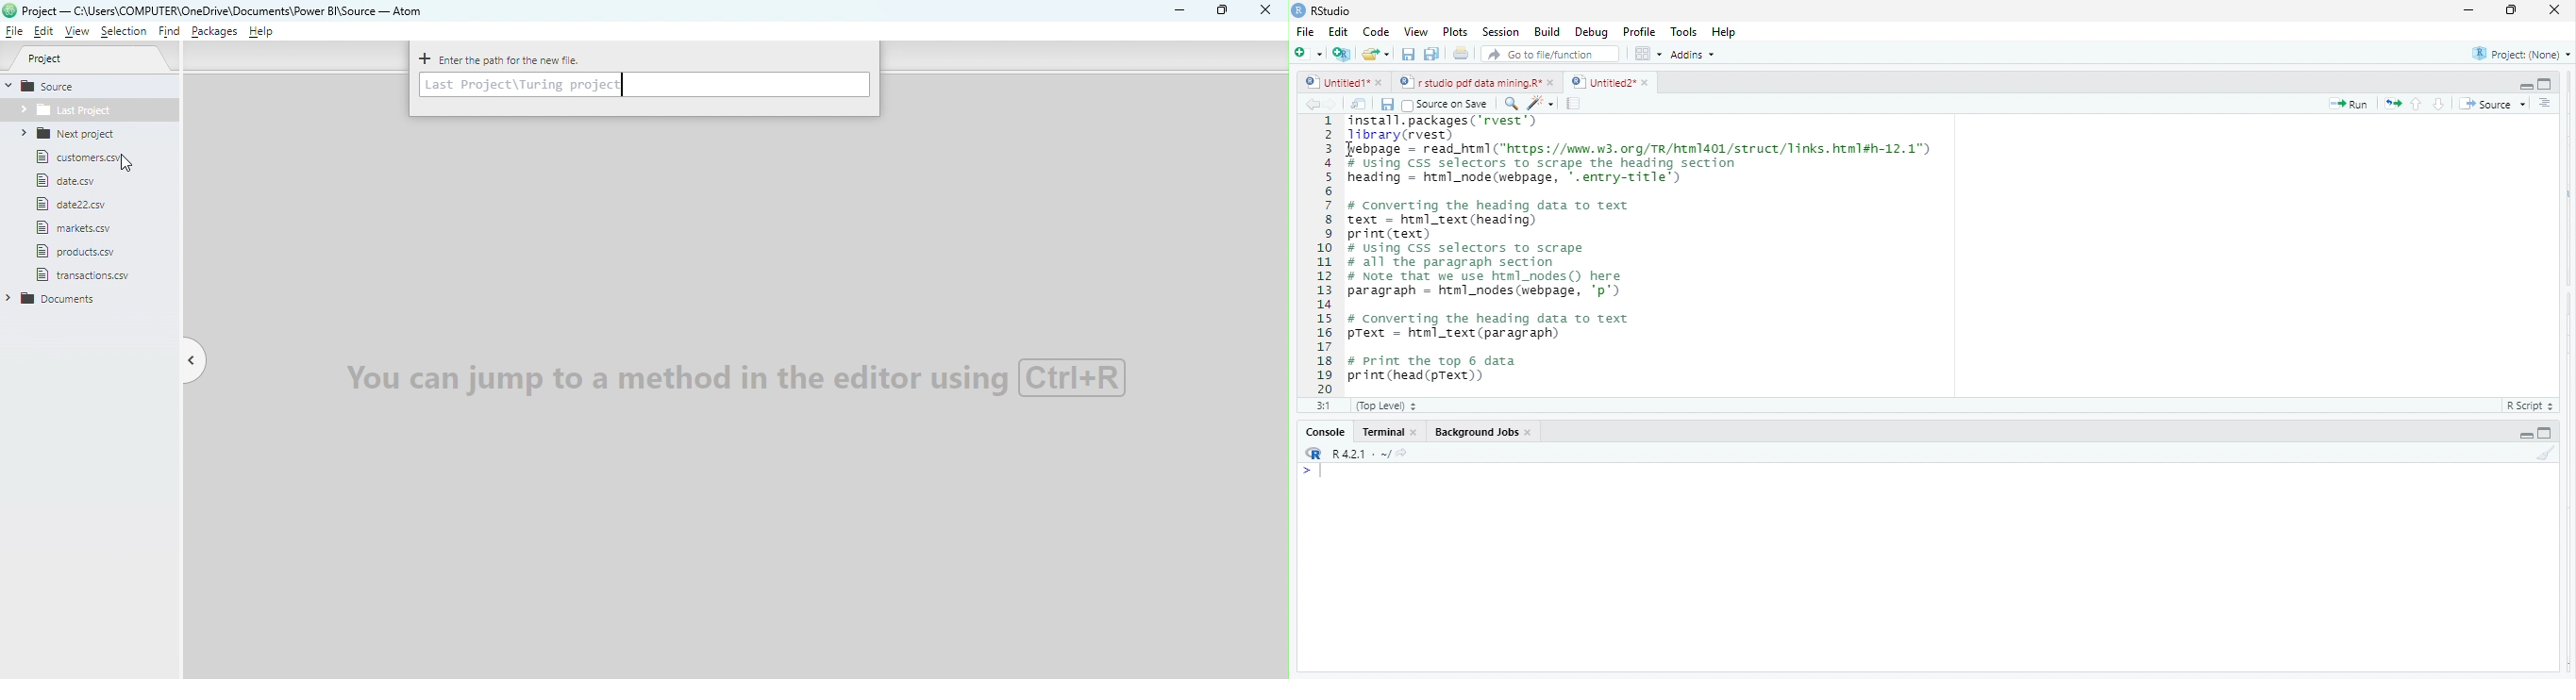 This screenshot has height=700, width=2576. I want to click on re run the previous code, so click(2395, 104).